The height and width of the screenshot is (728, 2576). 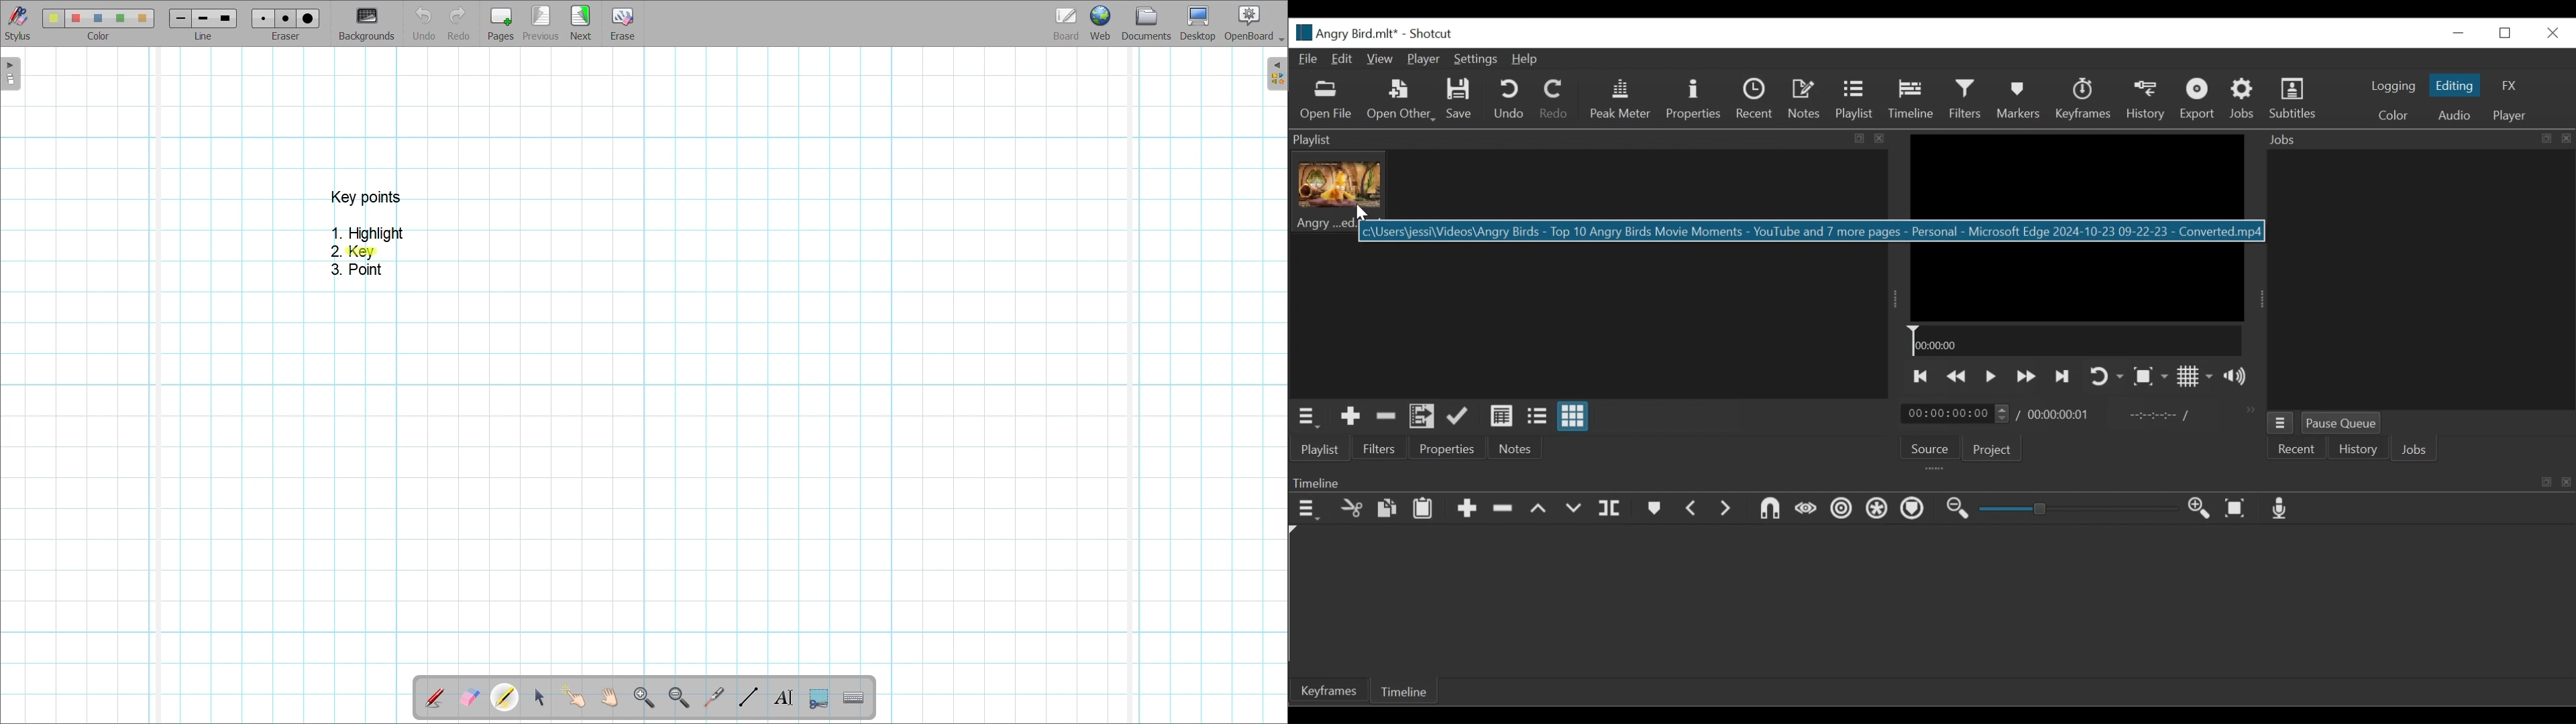 What do you see at coordinates (309, 18) in the screenshot?
I see `eraser 3` at bounding box center [309, 18].